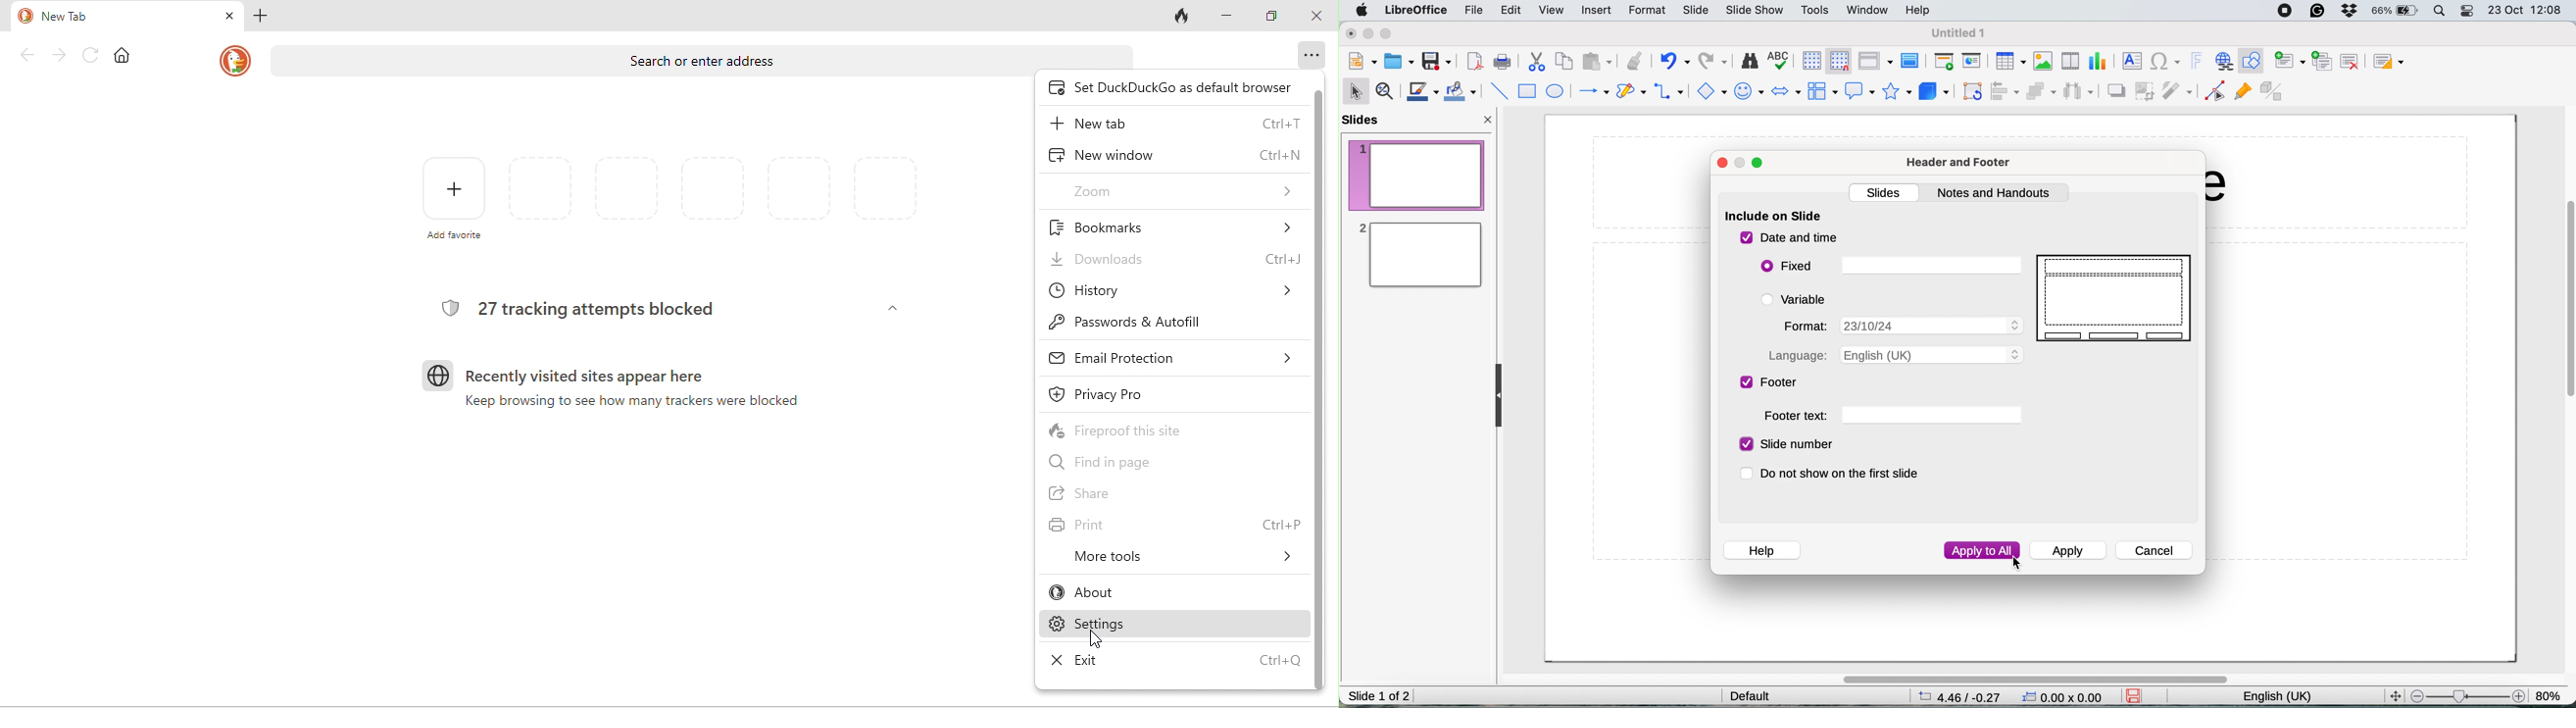 Image resolution: width=2576 pixels, height=728 pixels. What do you see at coordinates (1416, 175) in the screenshot?
I see `slide 1` at bounding box center [1416, 175].